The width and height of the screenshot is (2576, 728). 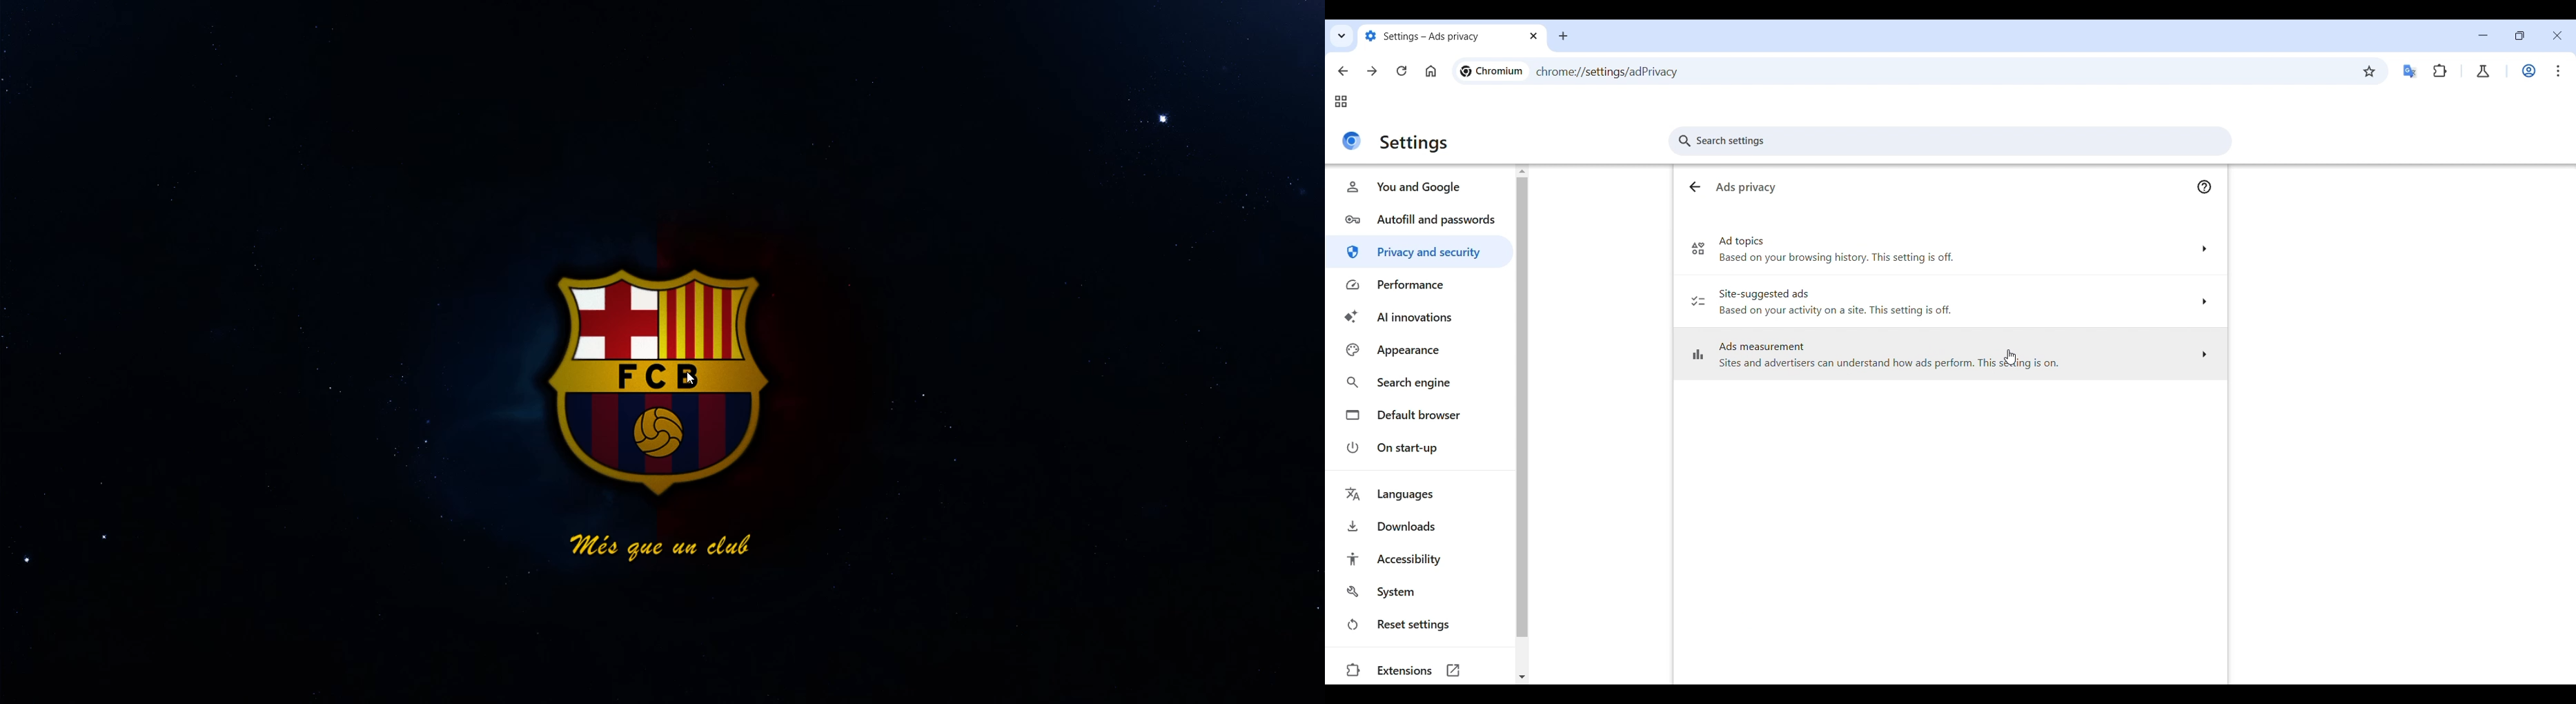 What do you see at coordinates (2529, 70) in the screenshot?
I see `Work` at bounding box center [2529, 70].